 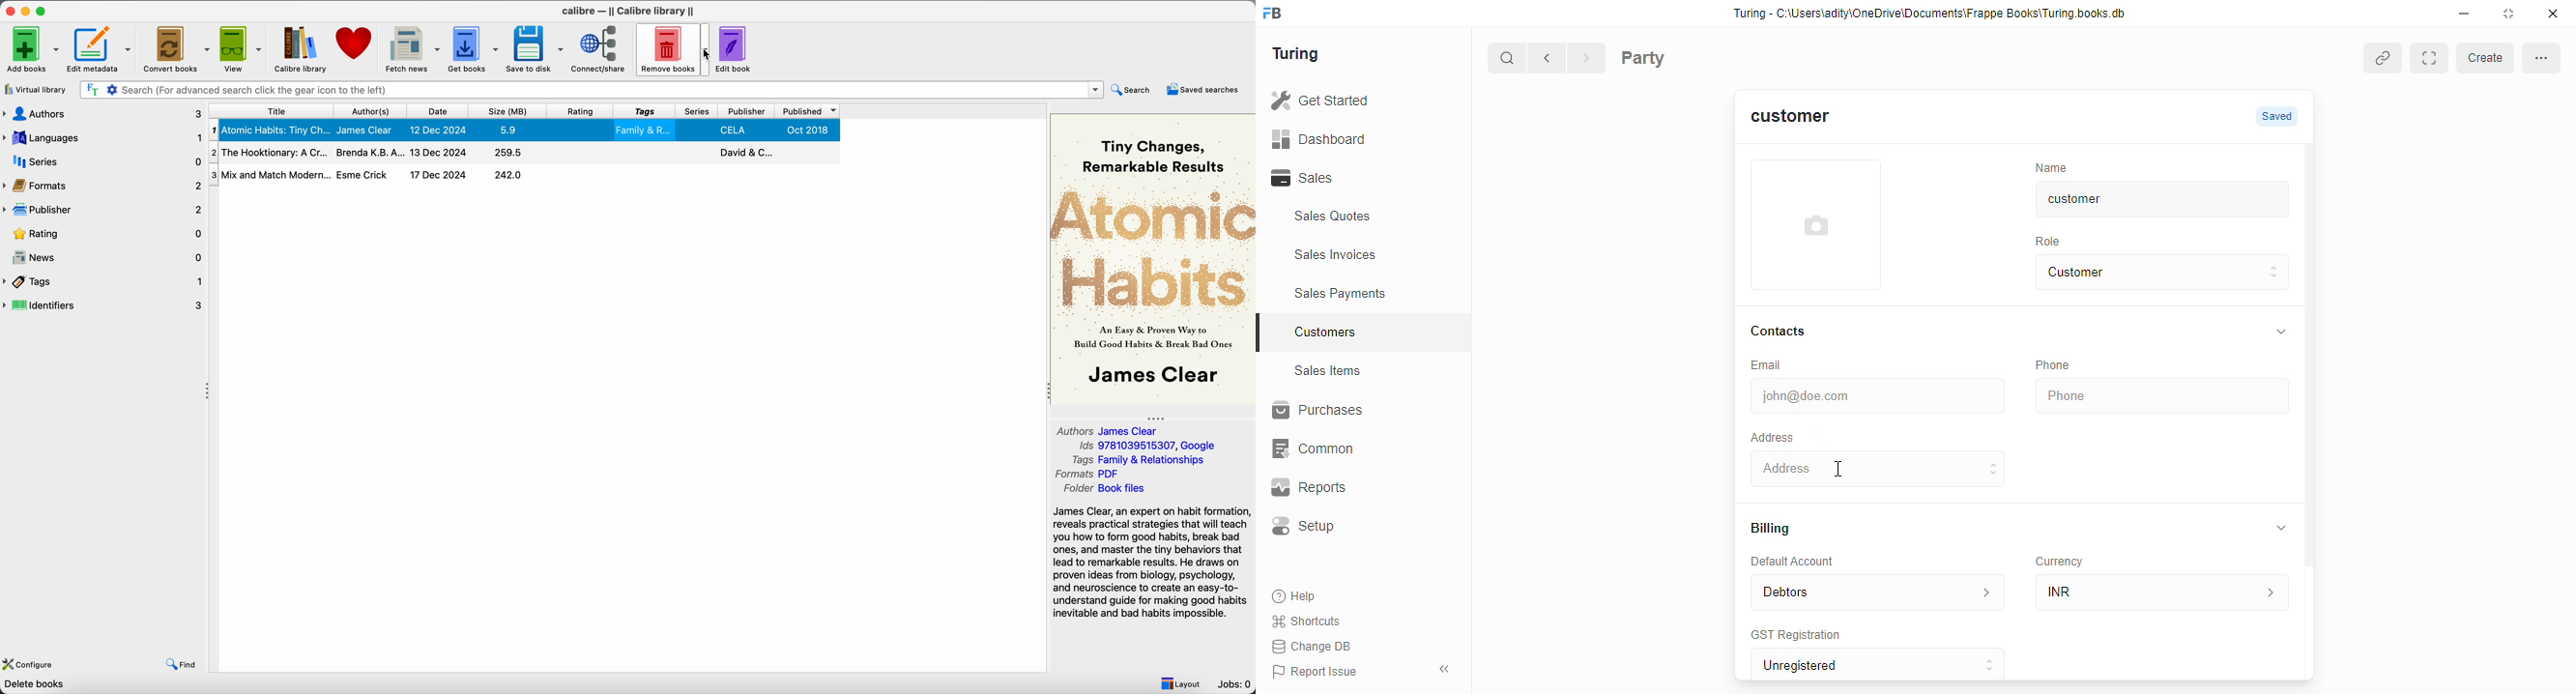 What do you see at coordinates (2140, 273) in the screenshot?
I see `Customer` at bounding box center [2140, 273].